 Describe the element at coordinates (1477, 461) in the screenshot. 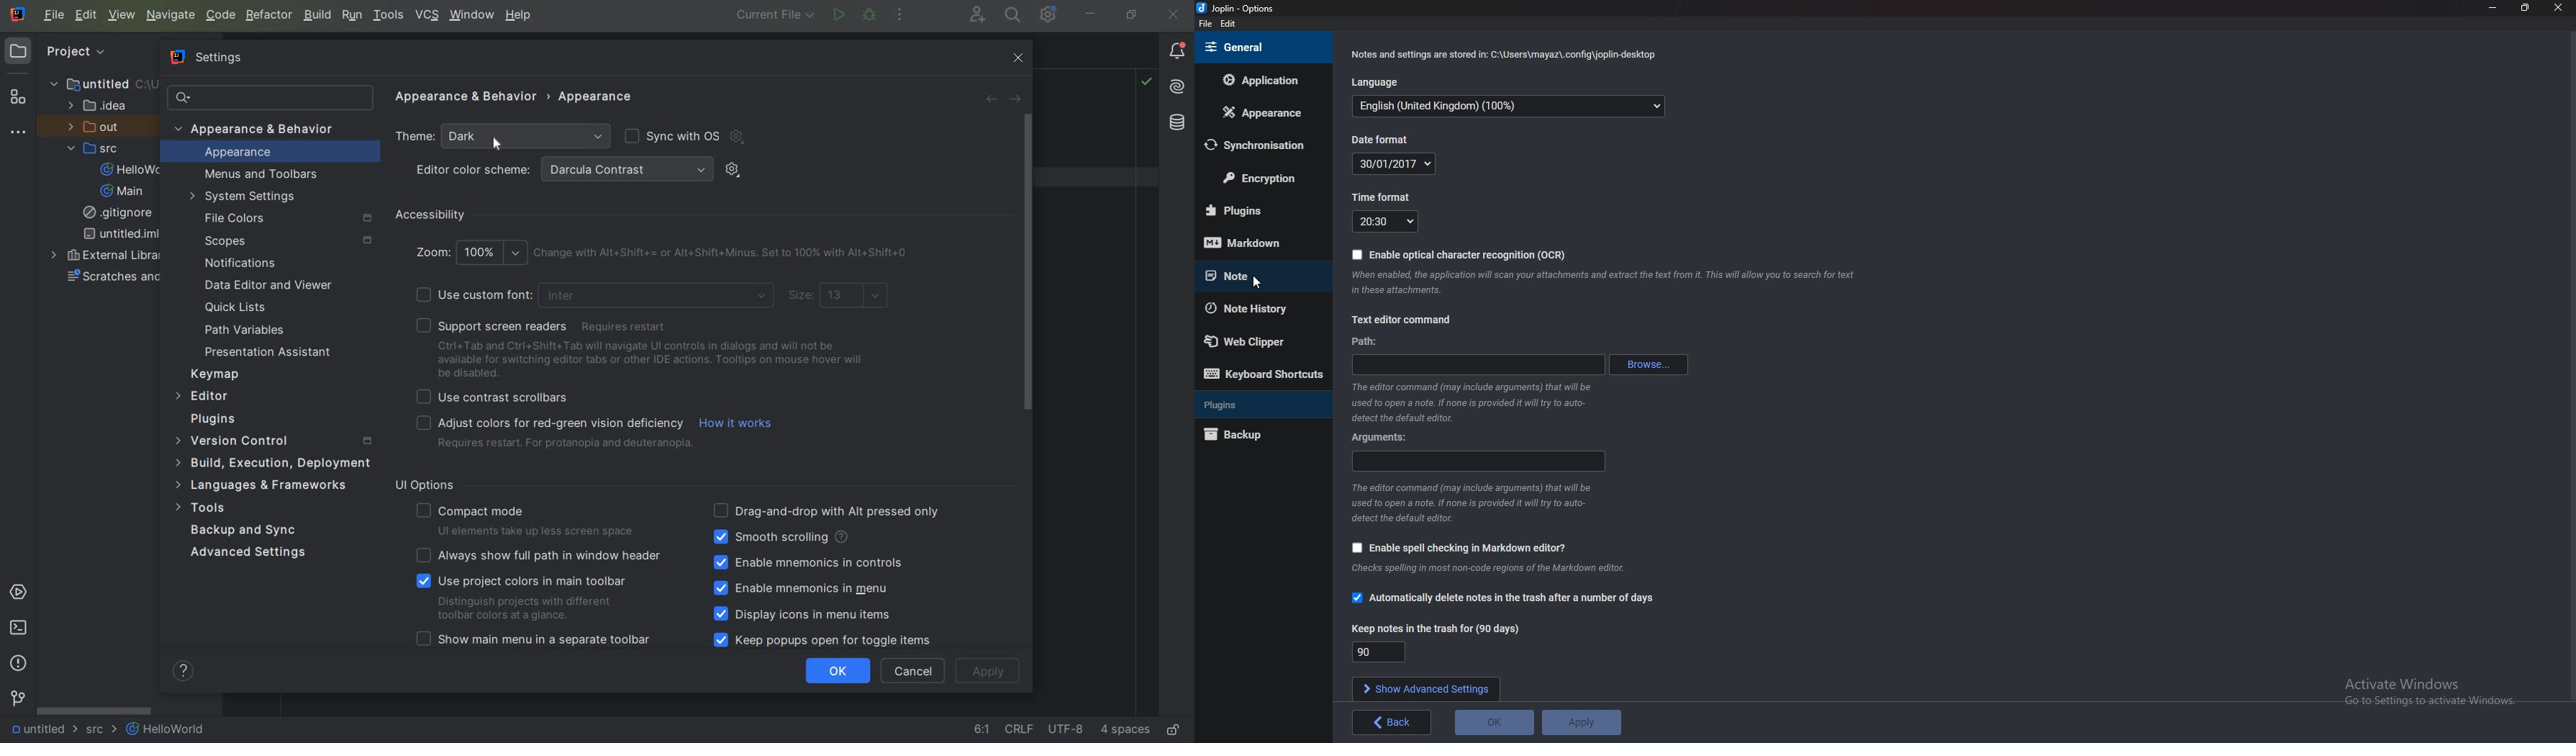

I see `arguments` at that location.